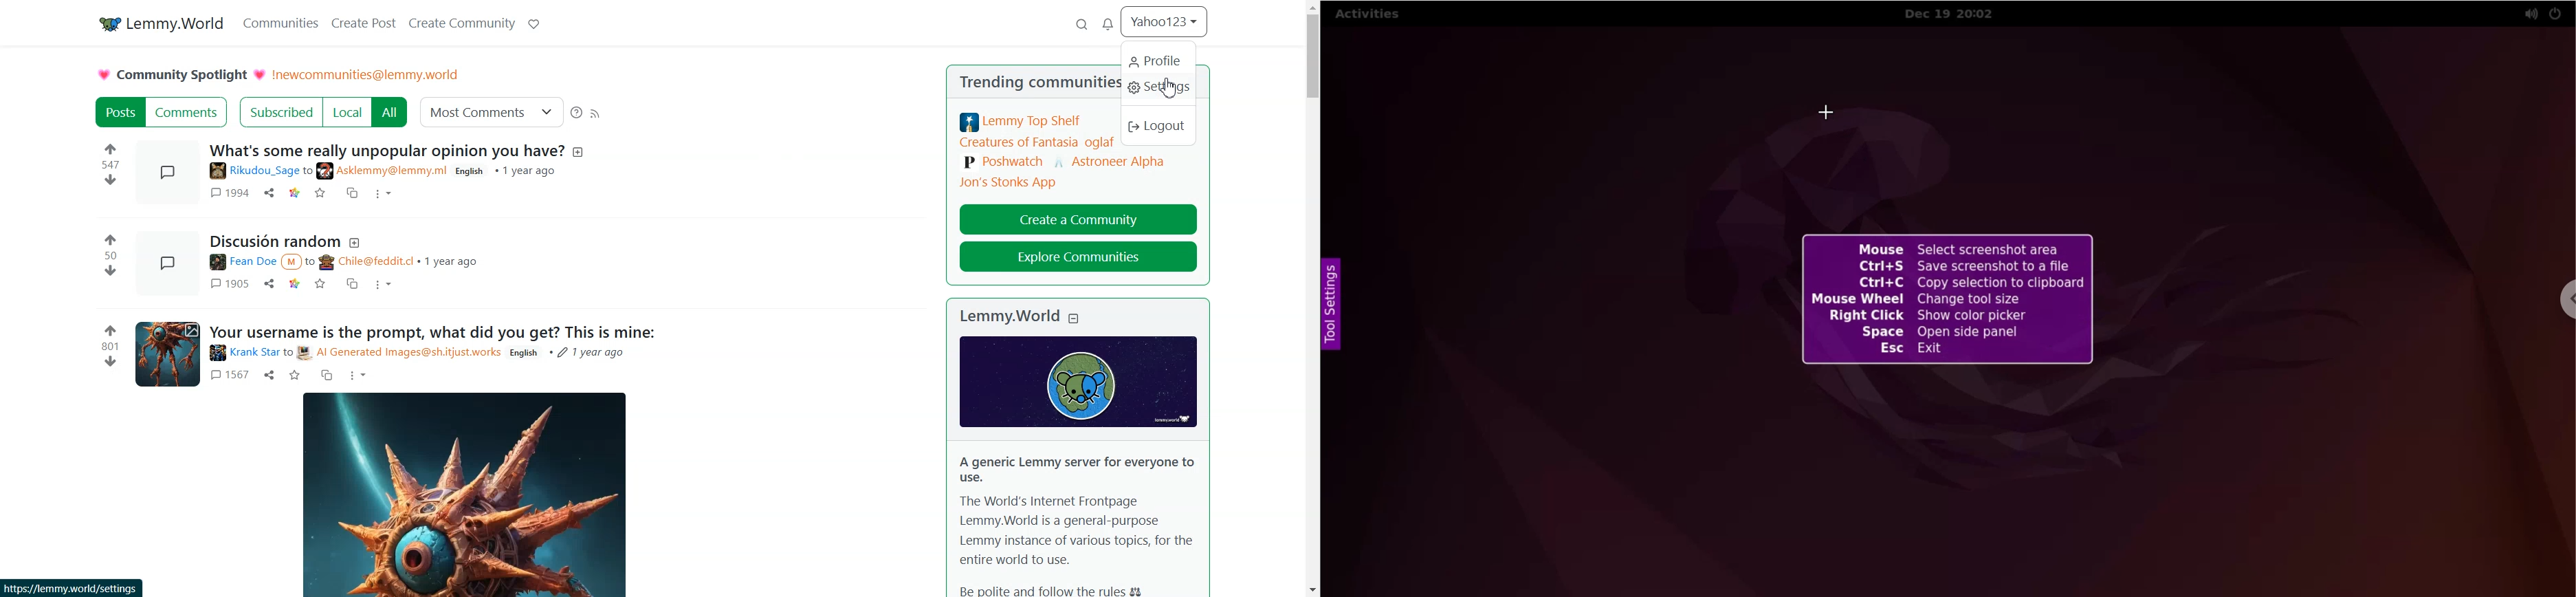  I want to click on What's some really unpopular opinion you have?, so click(388, 150).